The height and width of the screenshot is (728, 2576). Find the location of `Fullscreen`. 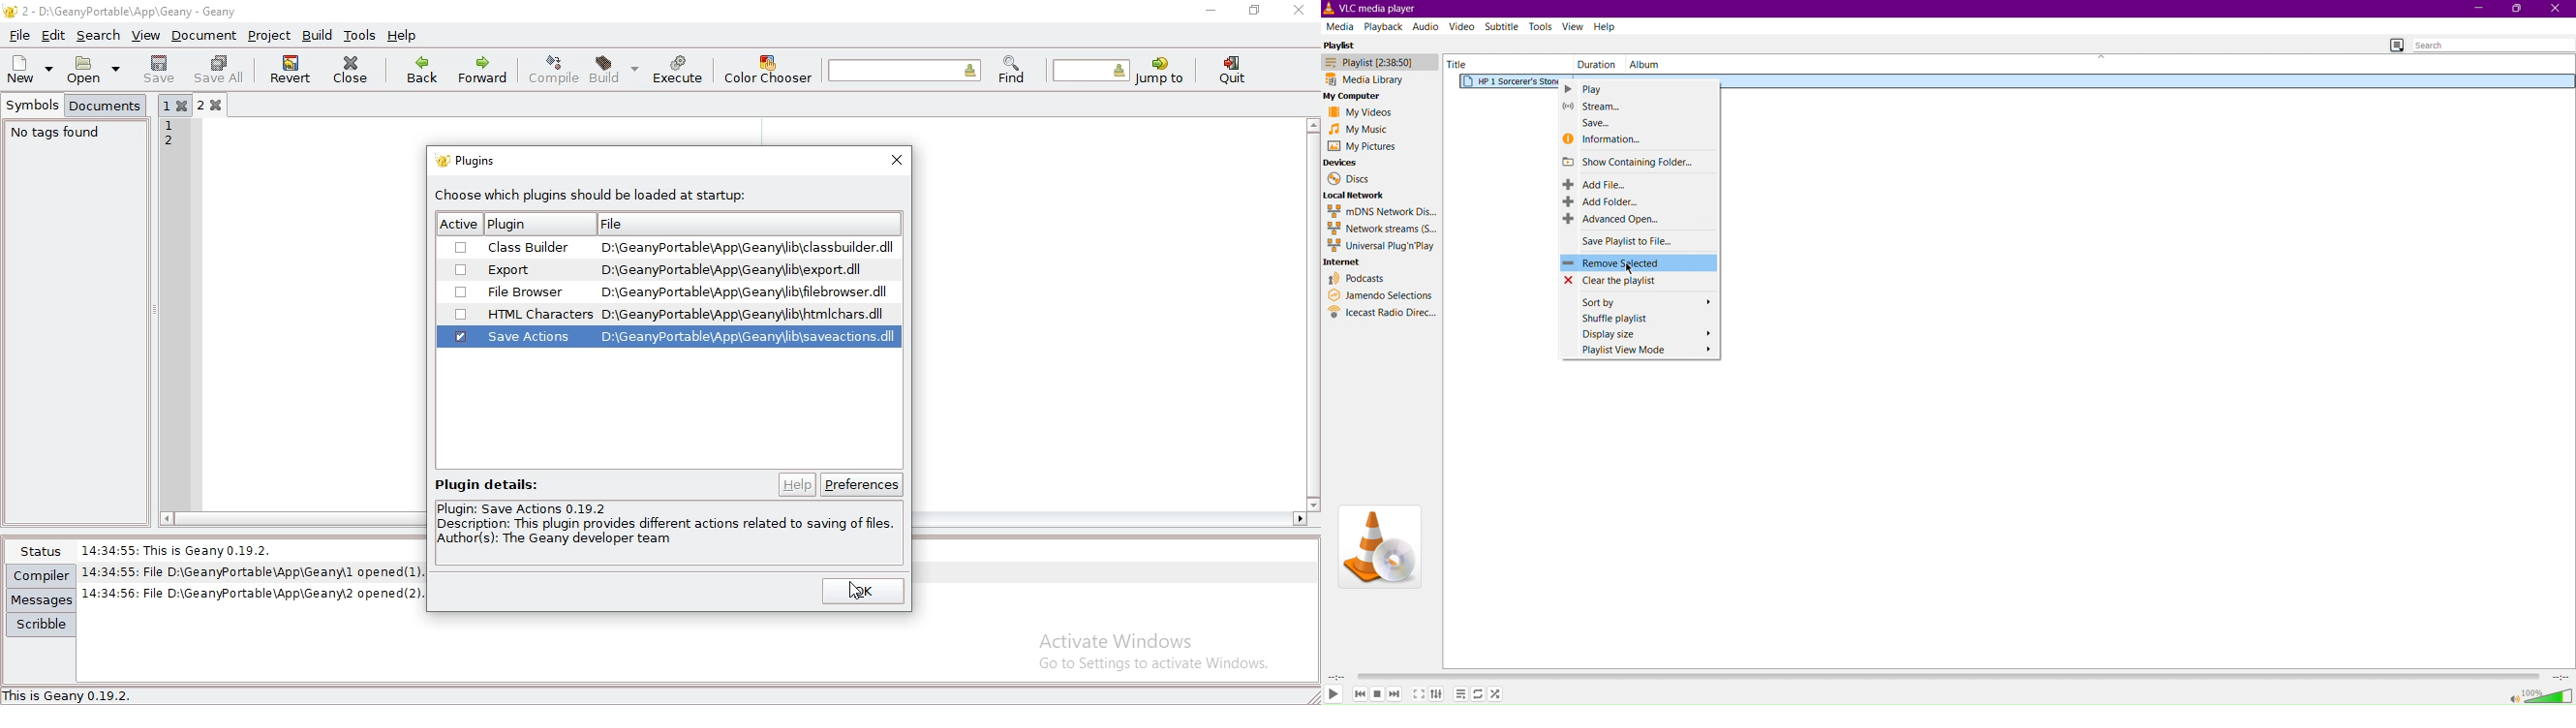

Fullscreen is located at coordinates (1418, 694).